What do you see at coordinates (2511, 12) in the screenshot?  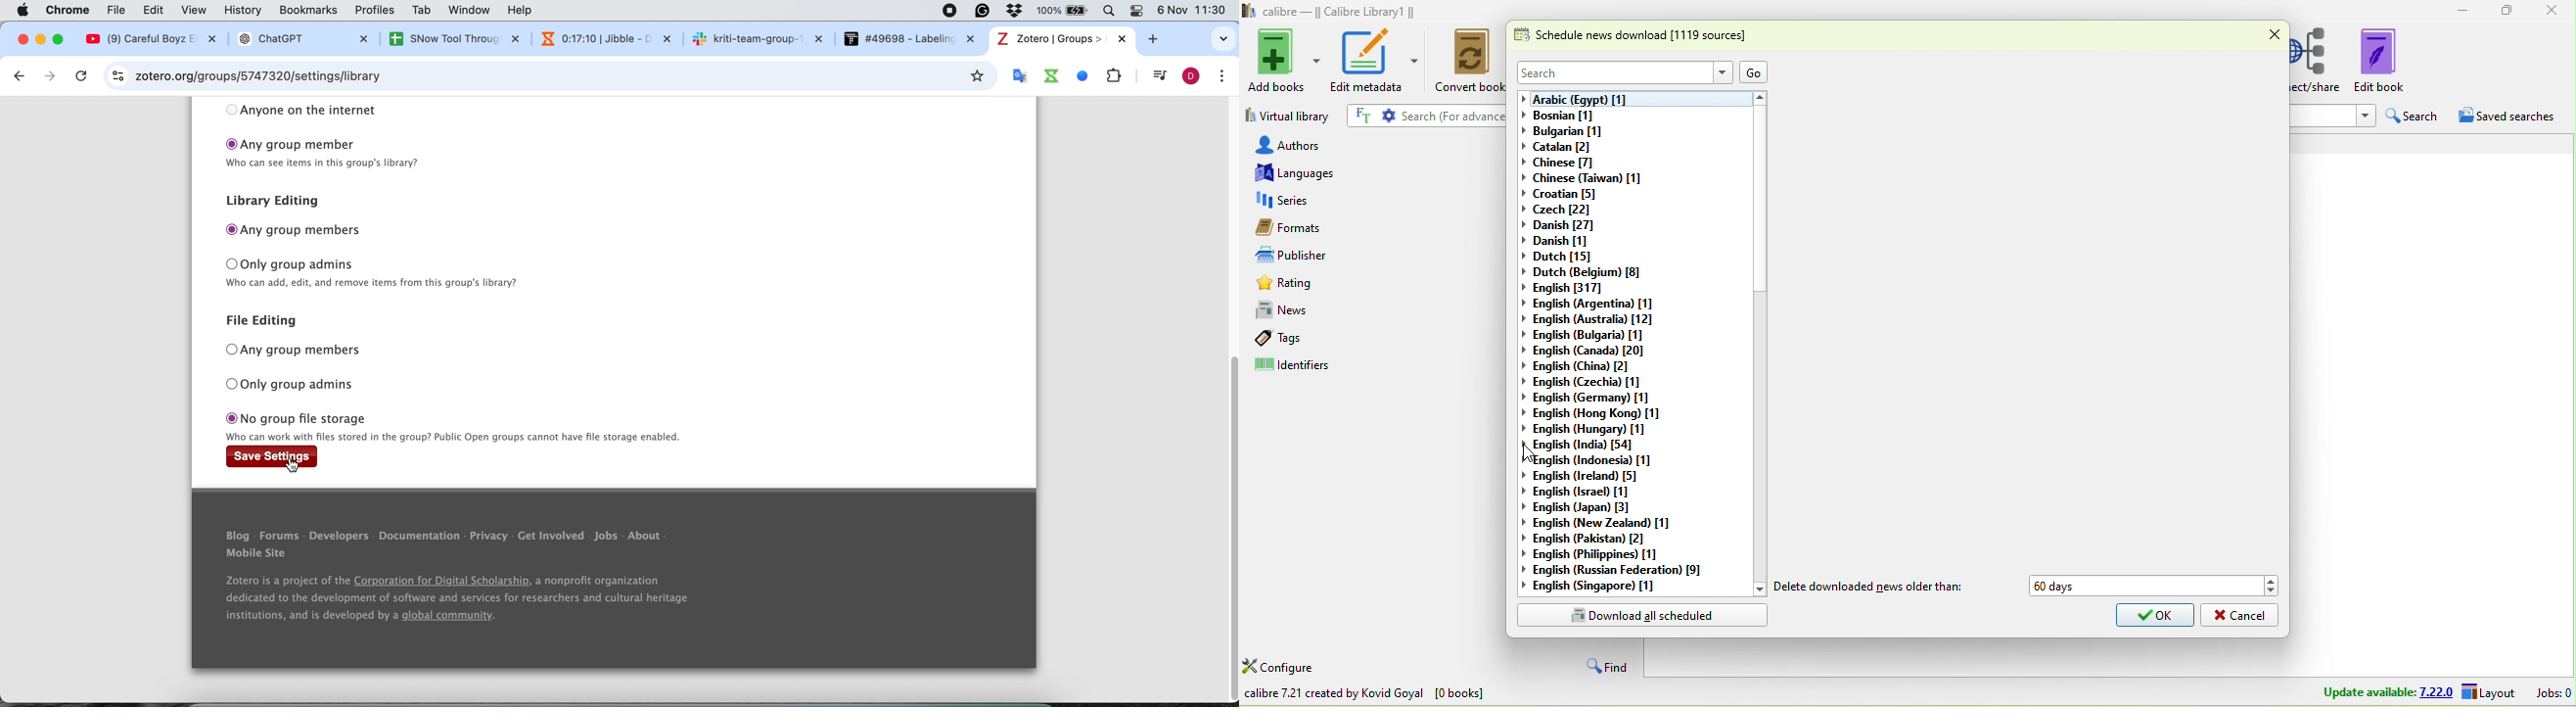 I see `maximize` at bounding box center [2511, 12].